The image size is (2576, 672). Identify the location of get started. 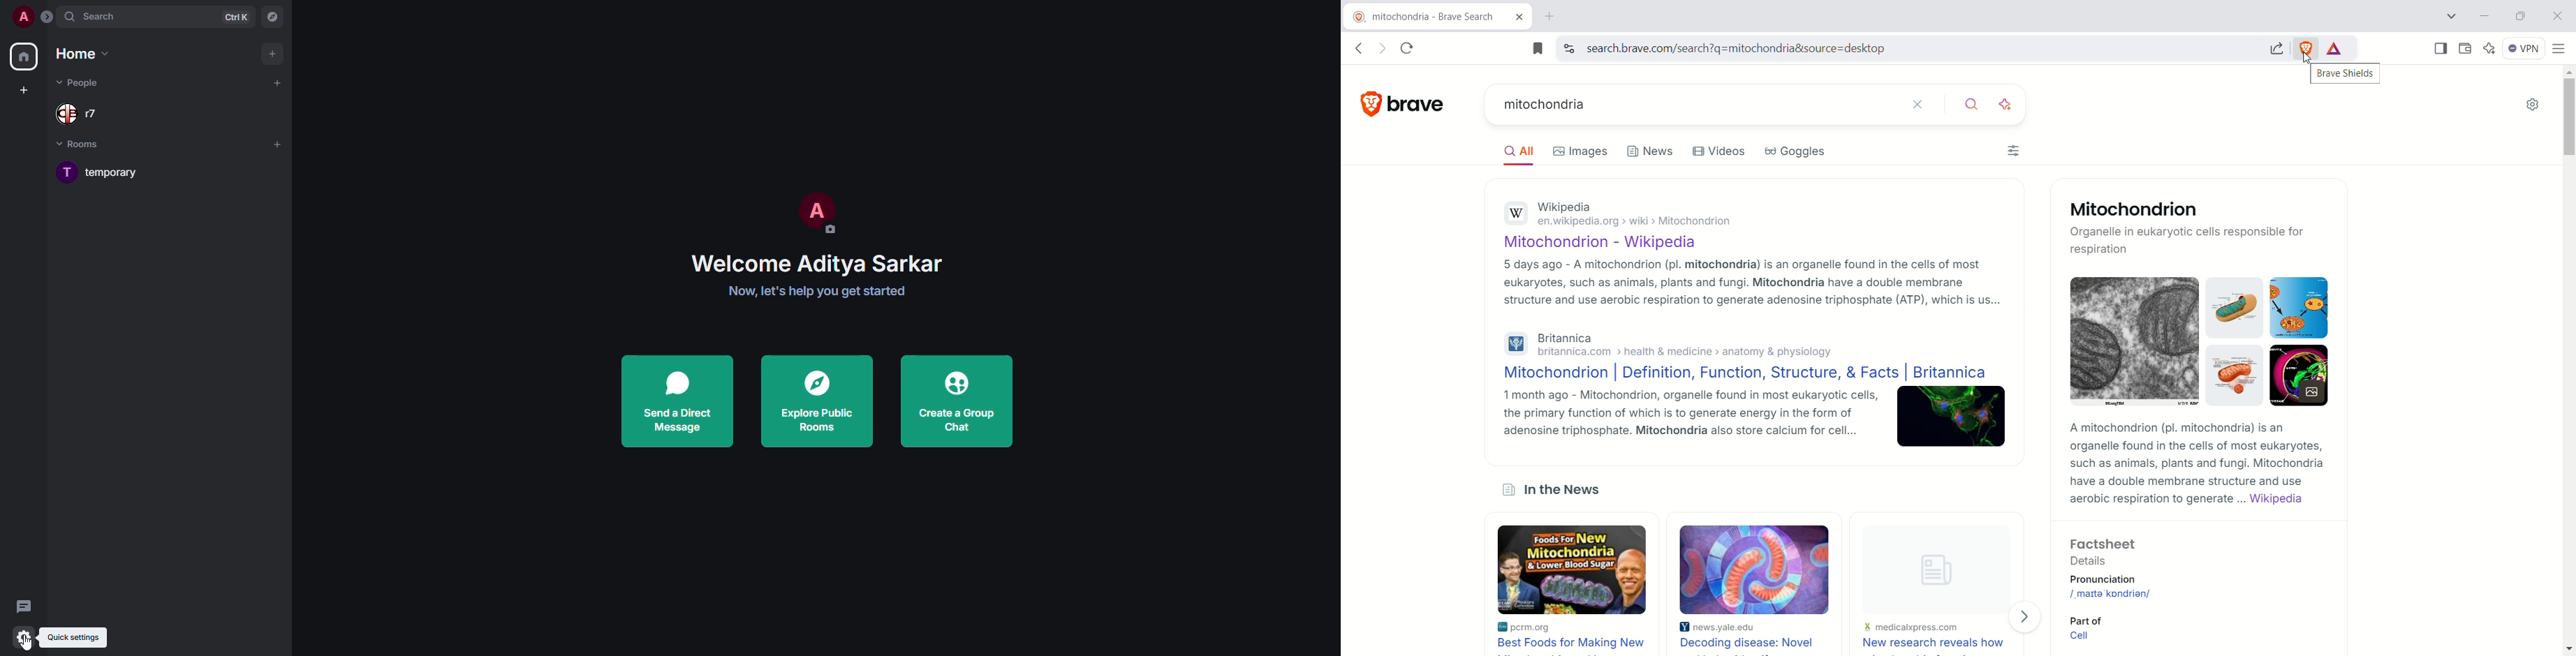
(818, 290).